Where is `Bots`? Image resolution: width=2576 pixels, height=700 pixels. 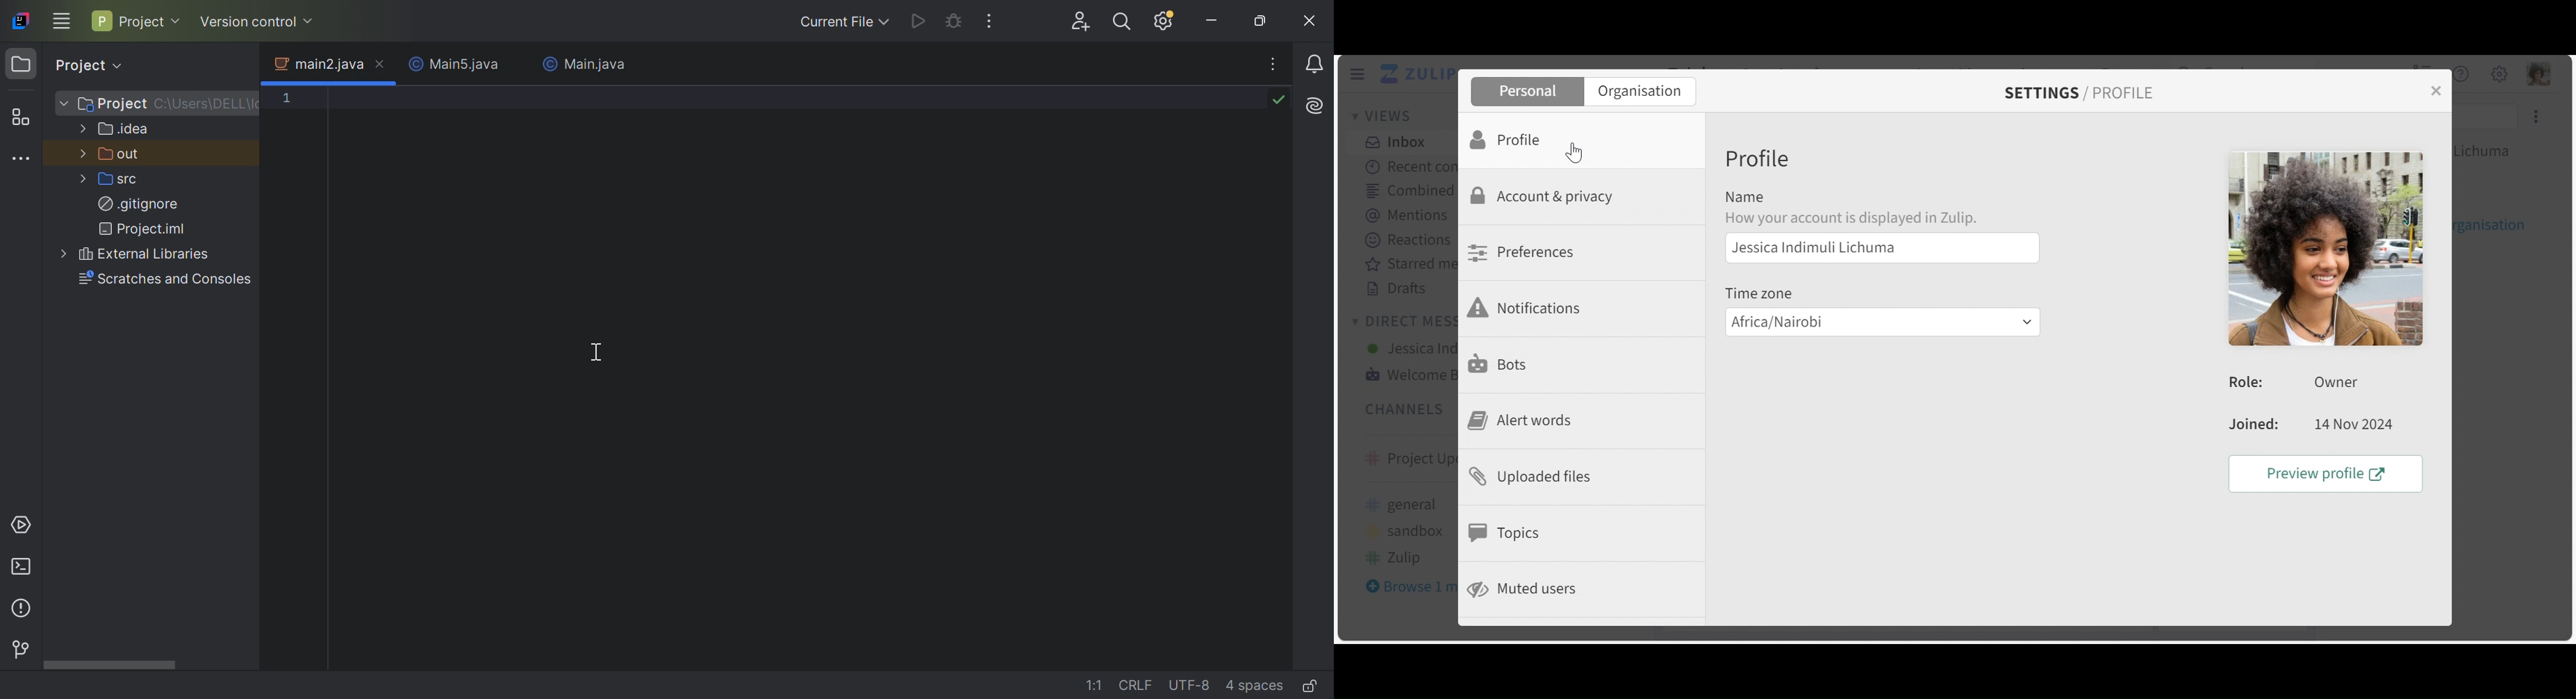 Bots is located at coordinates (1499, 362).